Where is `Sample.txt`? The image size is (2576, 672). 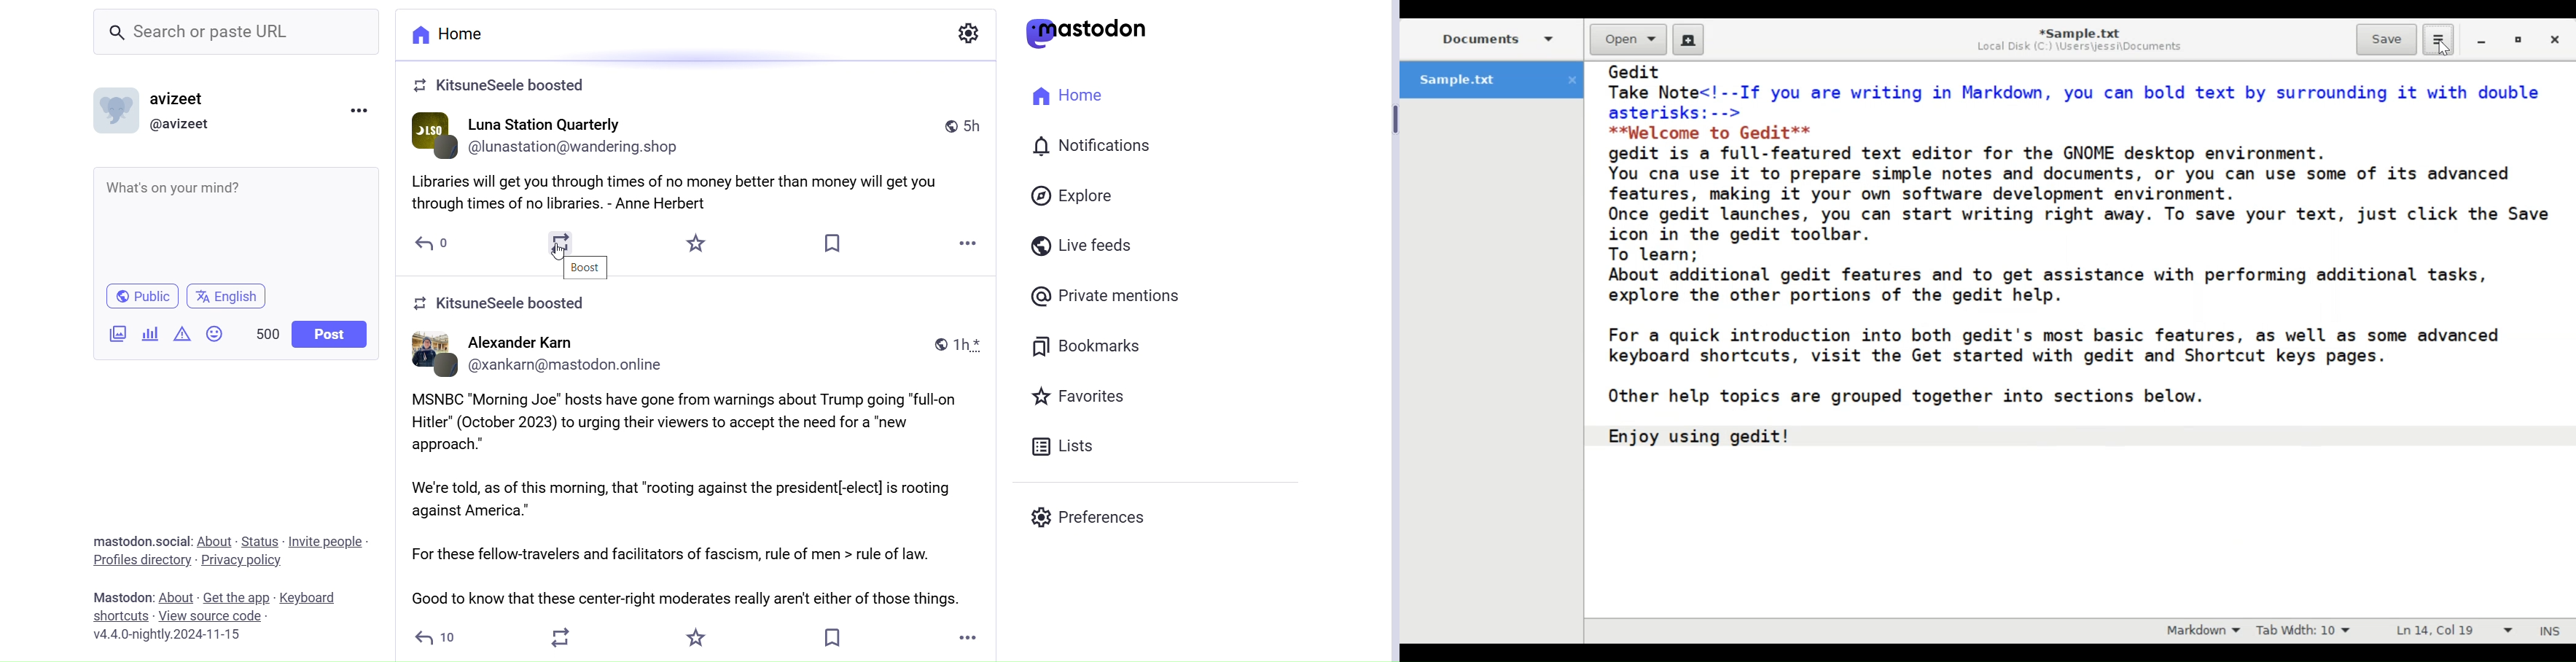
Sample.txt is located at coordinates (1491, 80).